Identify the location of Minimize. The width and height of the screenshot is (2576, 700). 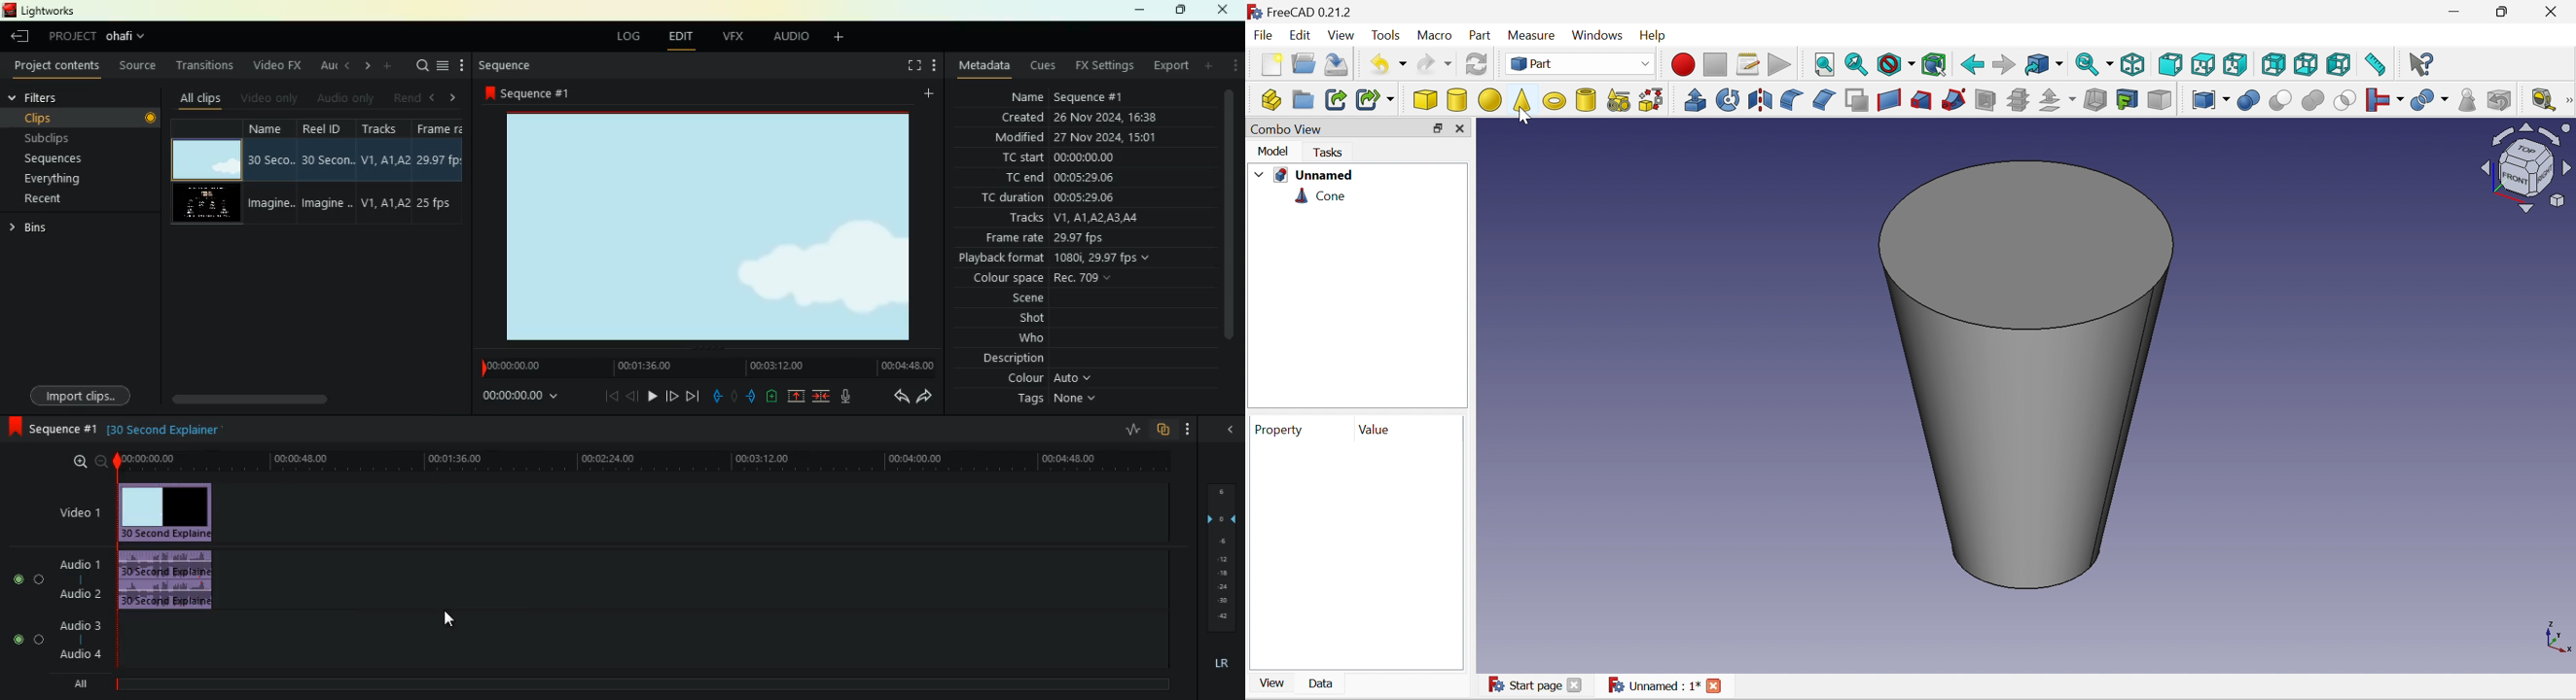
(2459, 12).